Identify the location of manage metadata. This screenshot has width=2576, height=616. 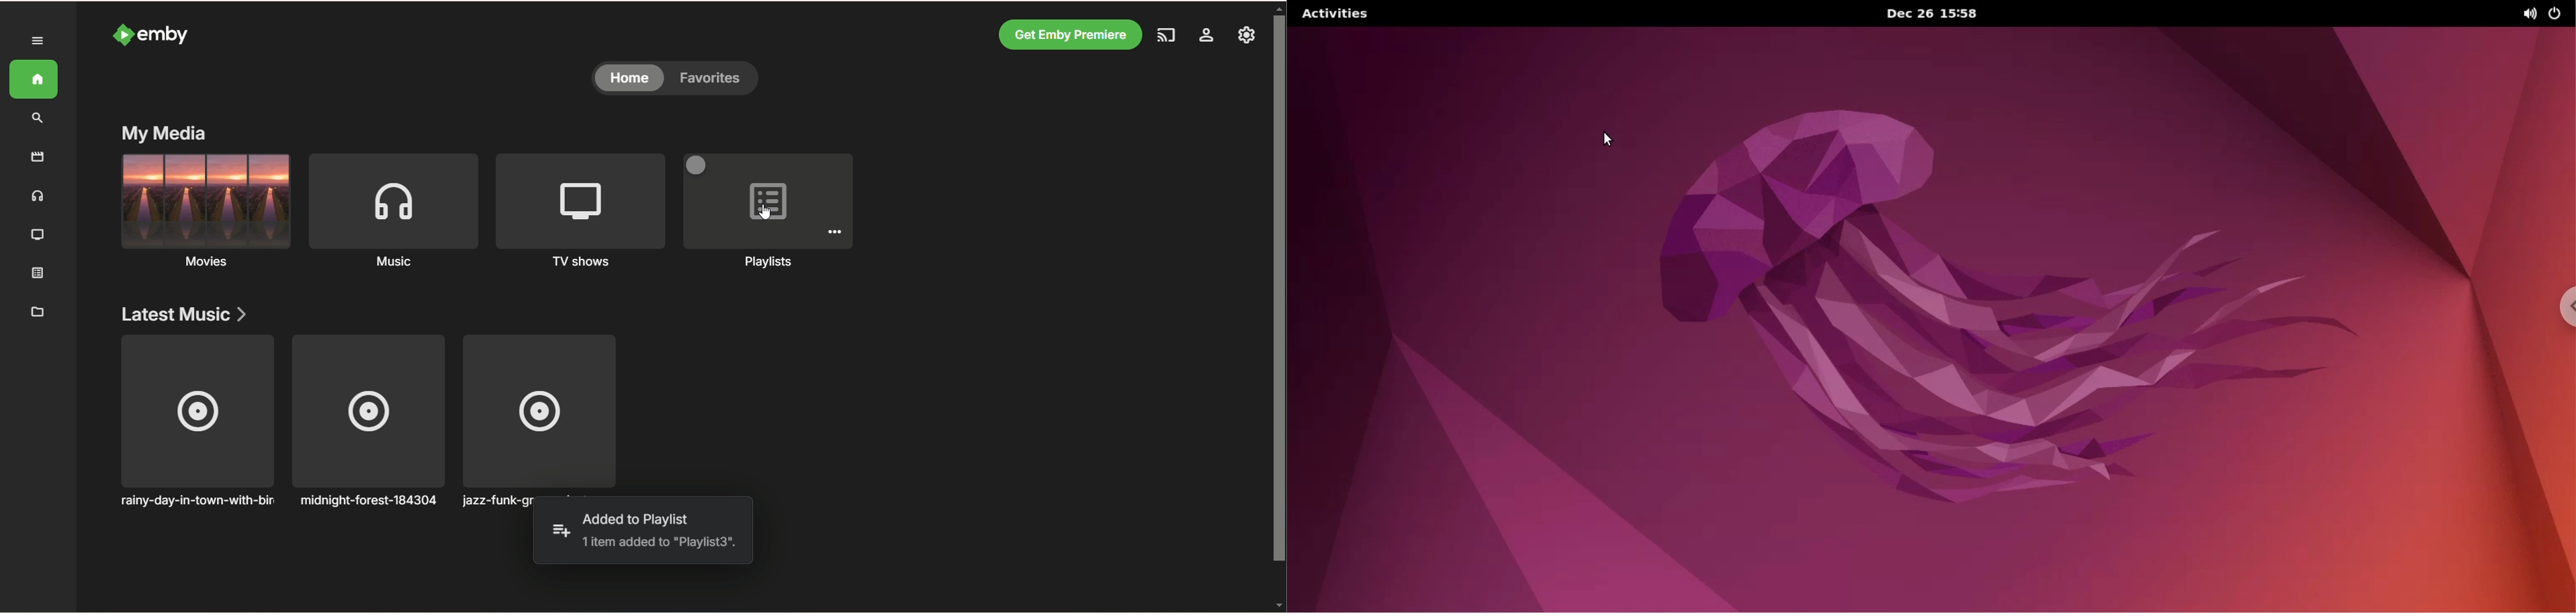
(38, 311).